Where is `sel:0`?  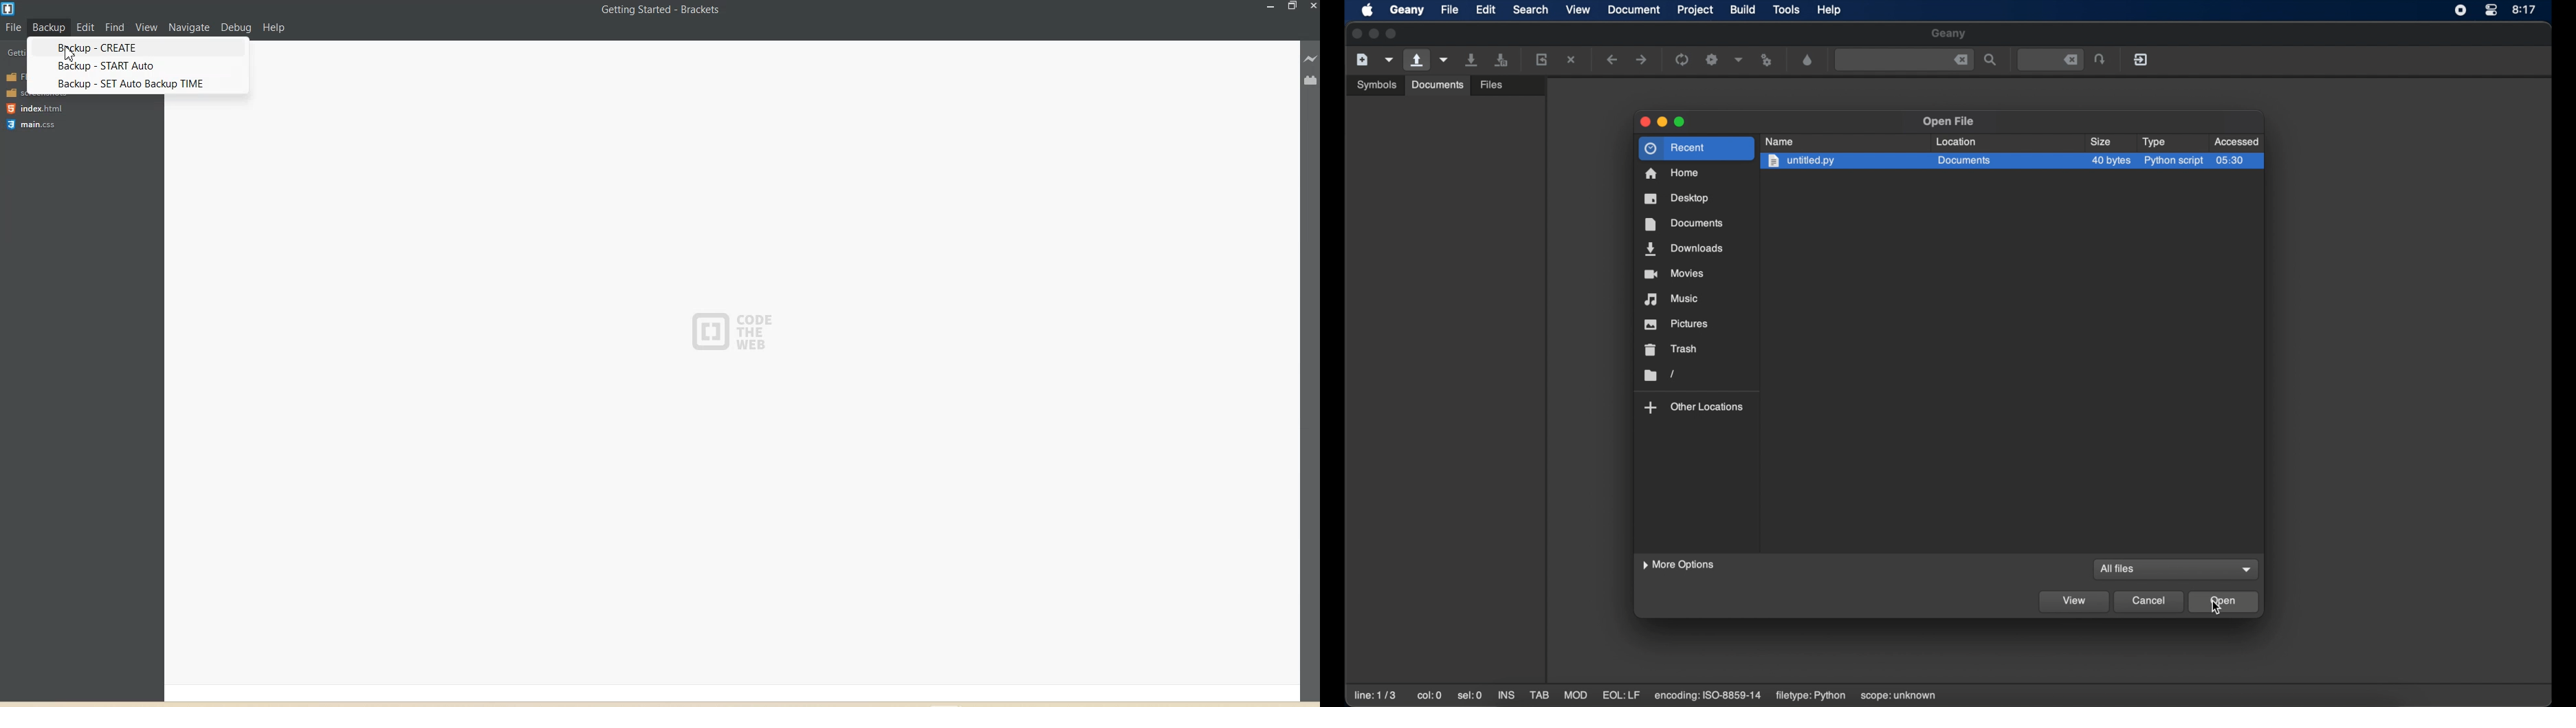
sel:0 is located at coordinates (1470, 697).